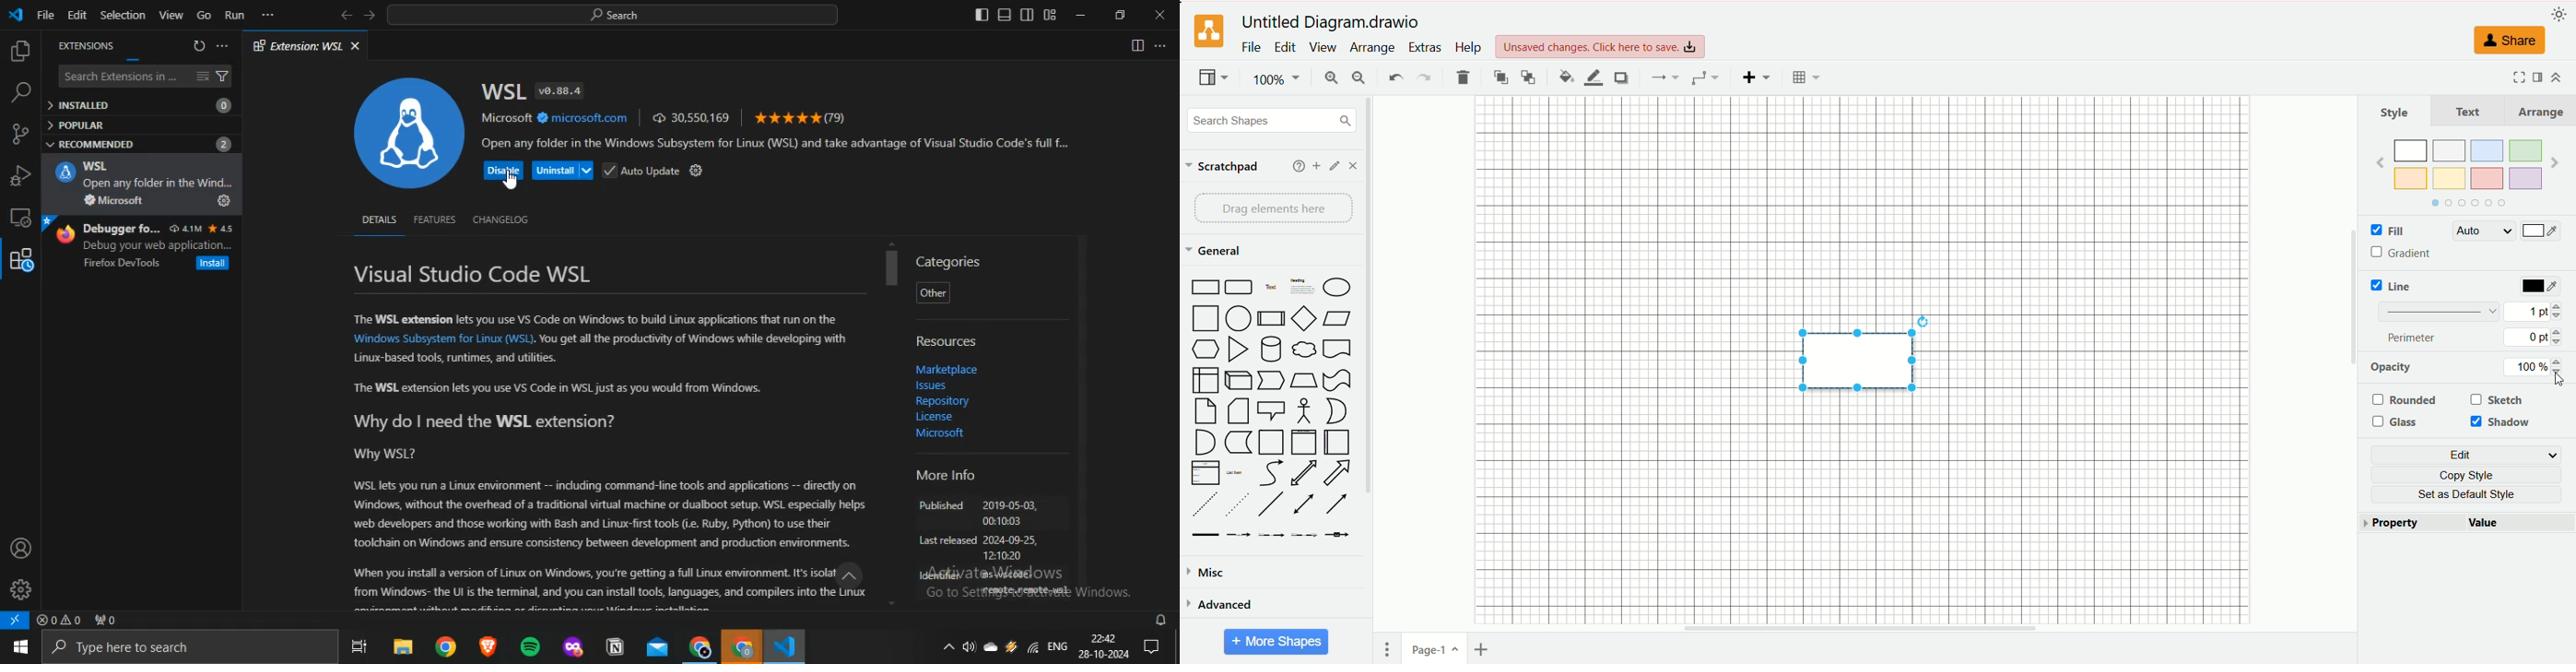  What do you see at coordinates (2521, 524) in the screenshot?
I see `value` at bounding box center [2521, 524].